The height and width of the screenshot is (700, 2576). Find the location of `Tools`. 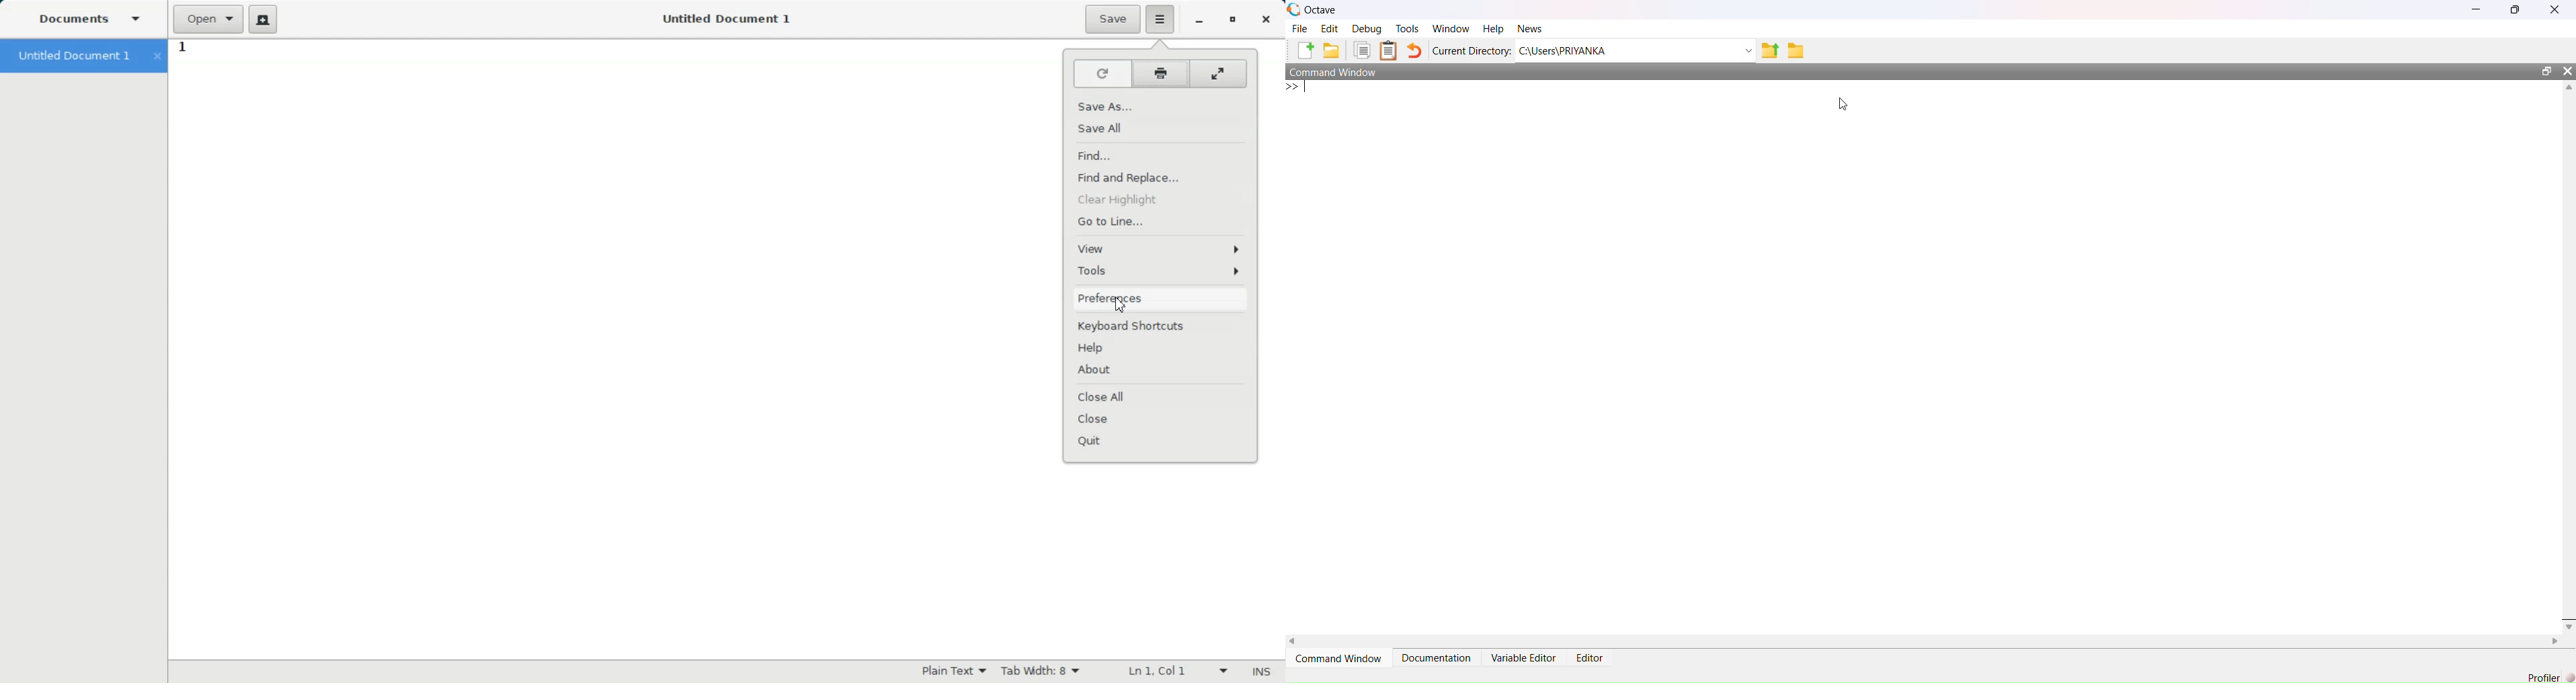

Tools is located at coordinates (1410, 29).